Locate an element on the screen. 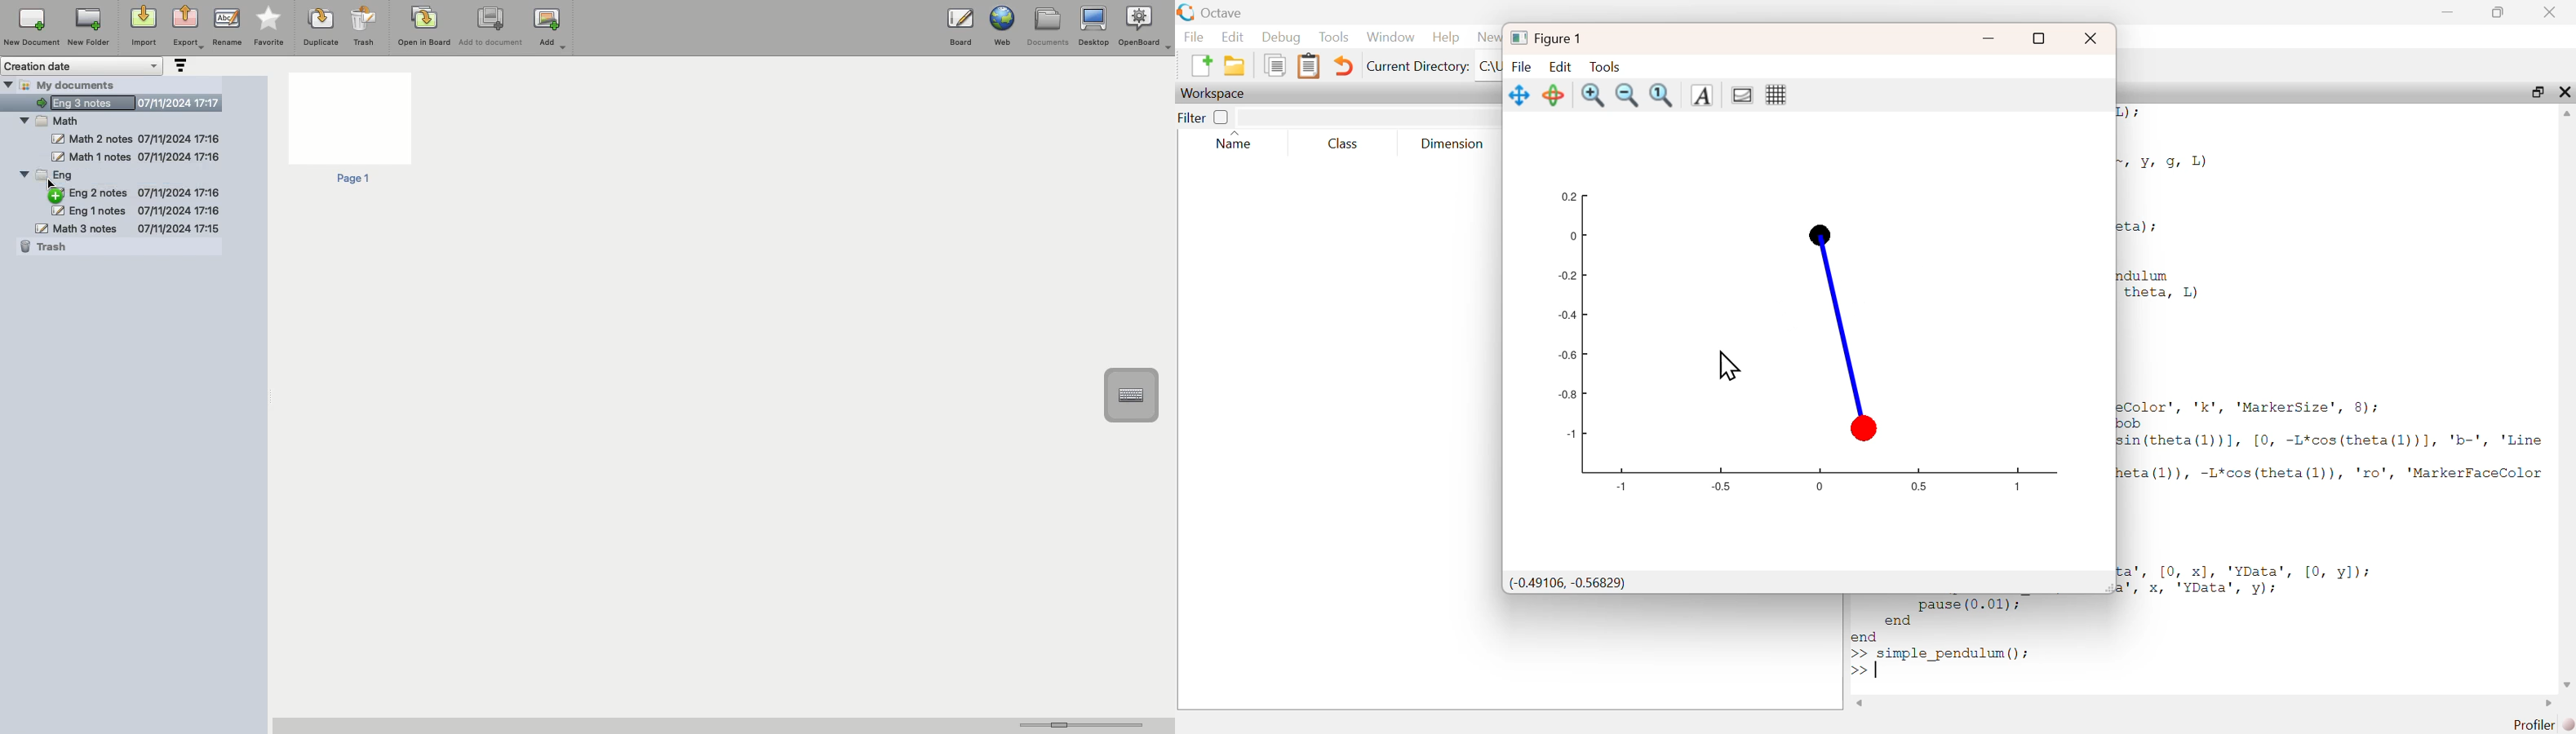  Math 3 notes is located at coordinates (127, 228).